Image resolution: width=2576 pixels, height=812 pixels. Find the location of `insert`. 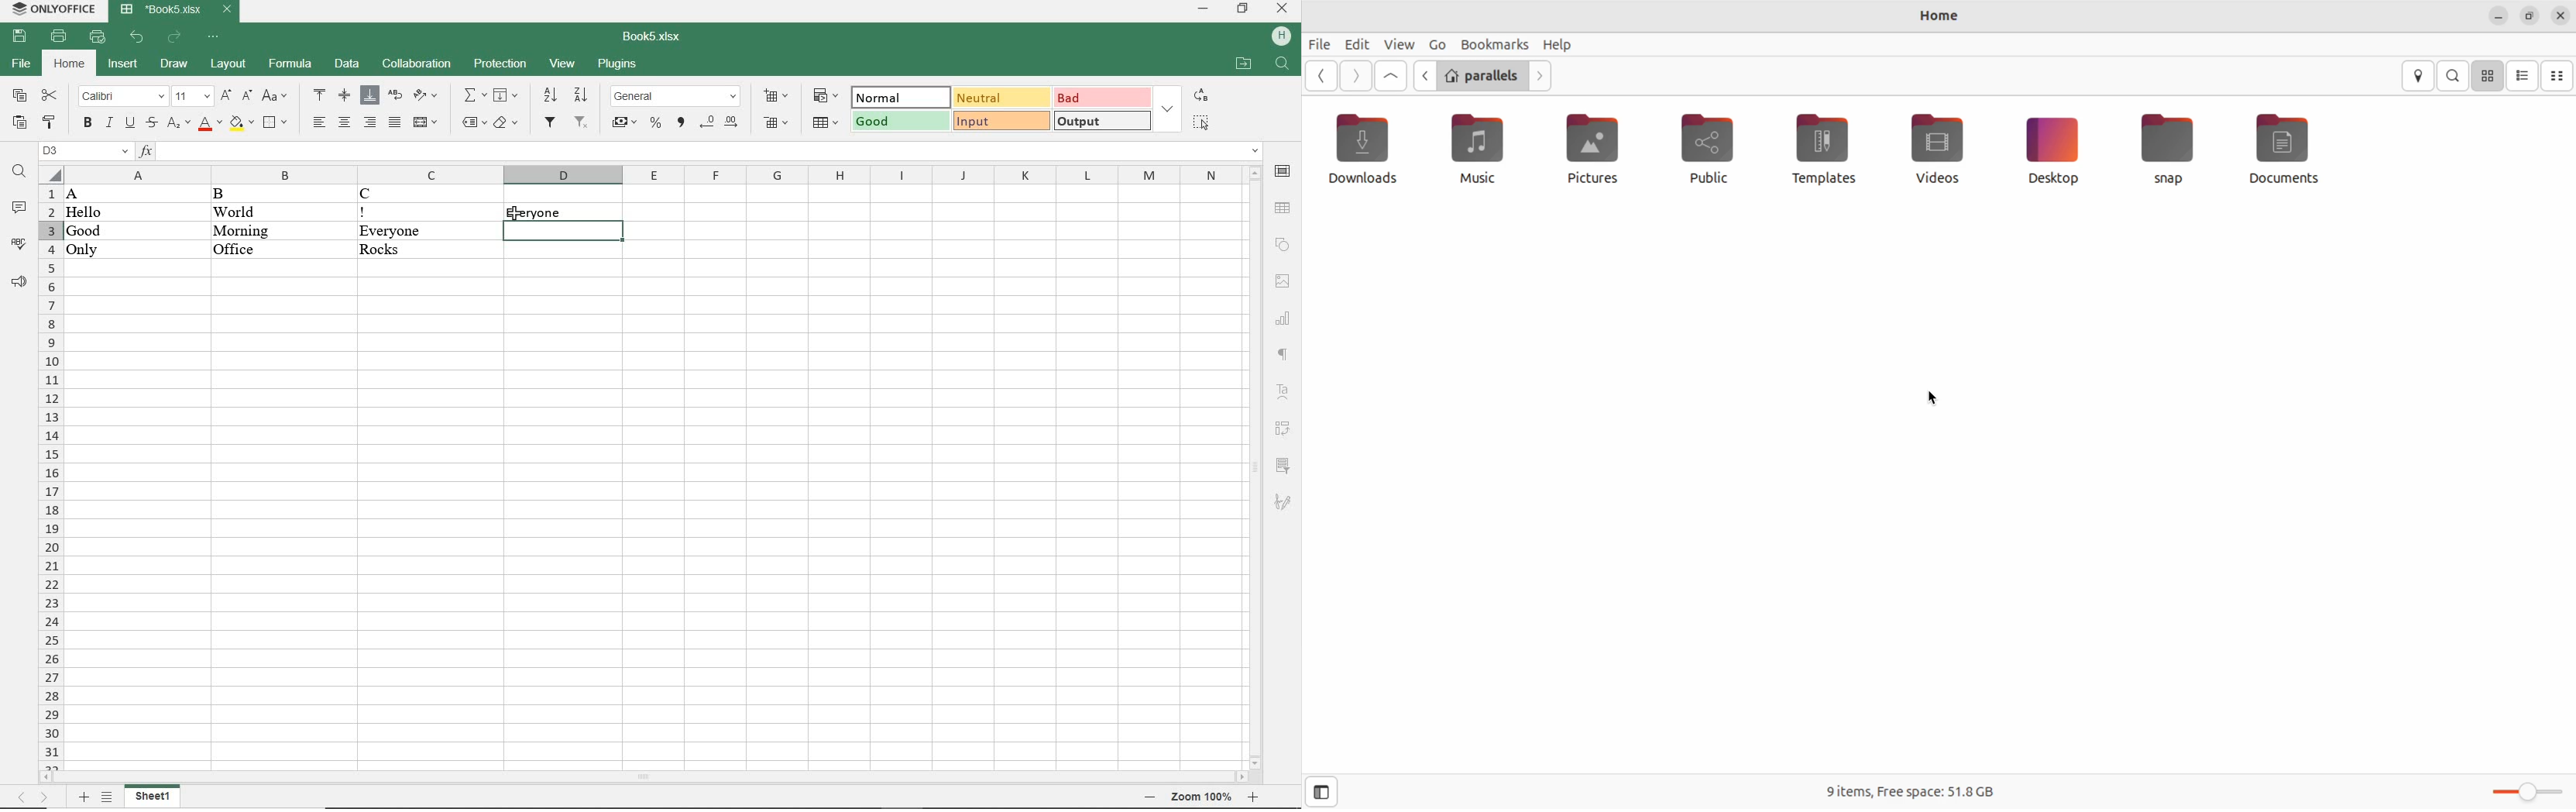

insert is located at coordinates (123, 66).